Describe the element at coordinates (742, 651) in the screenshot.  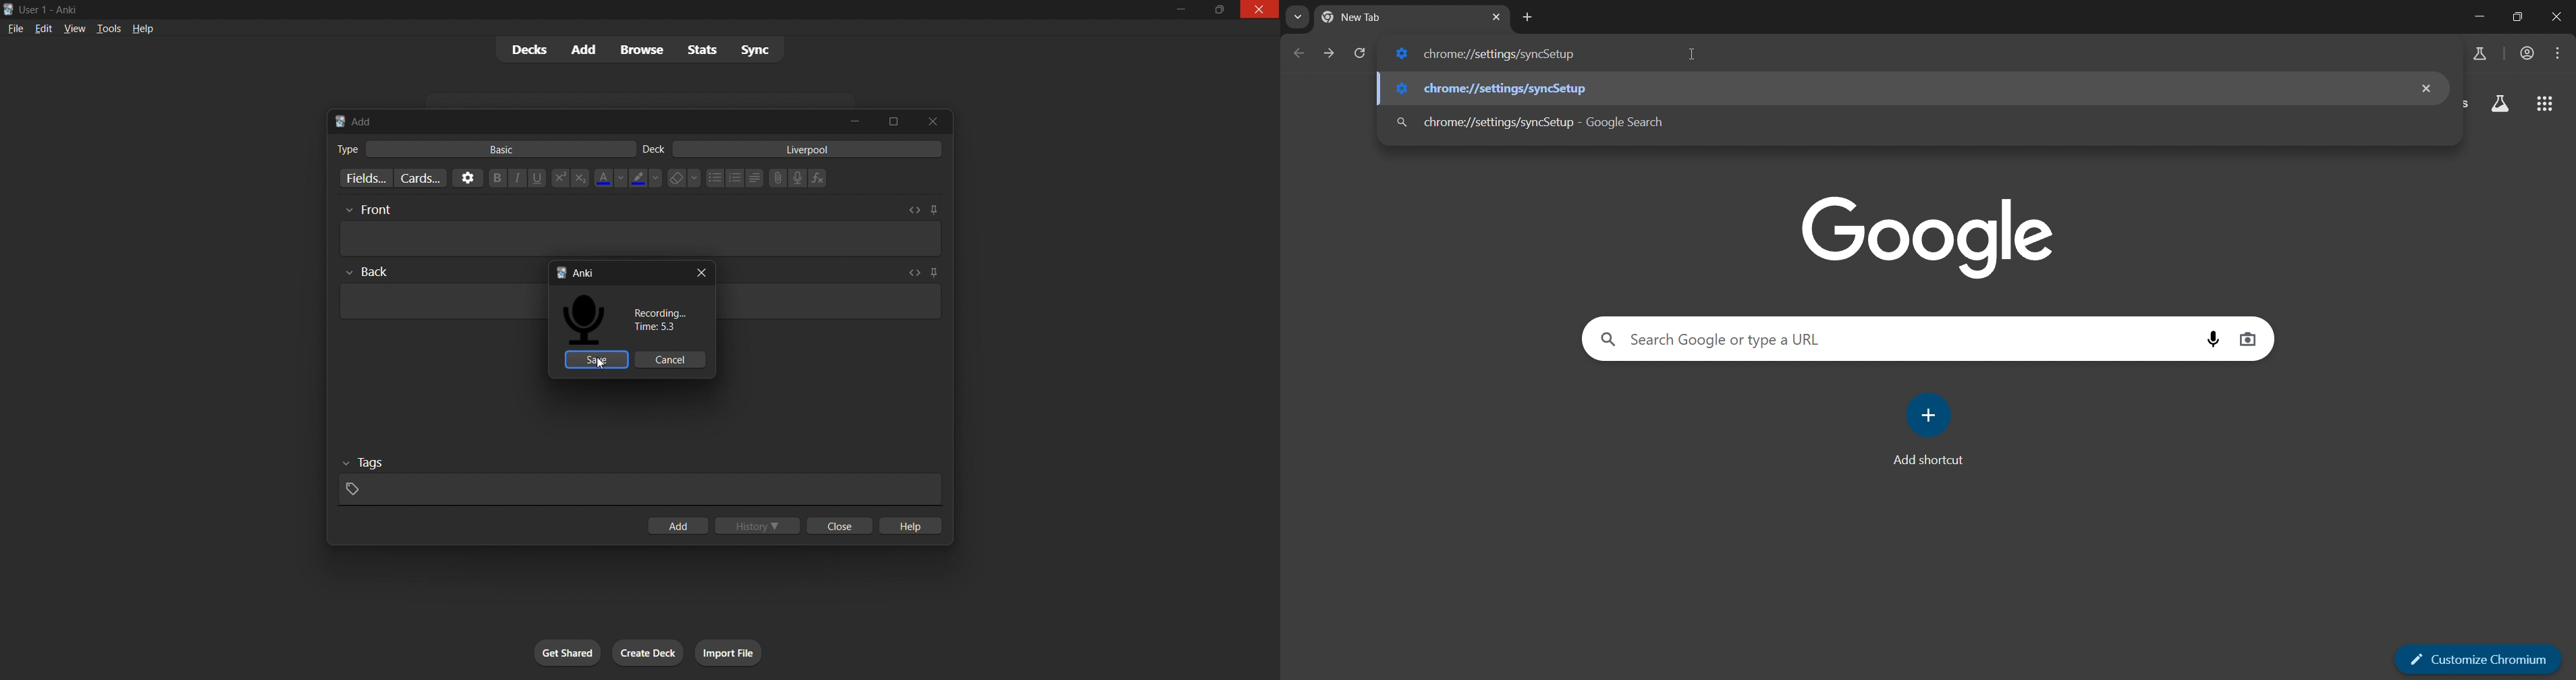
I see `import file` at that location.